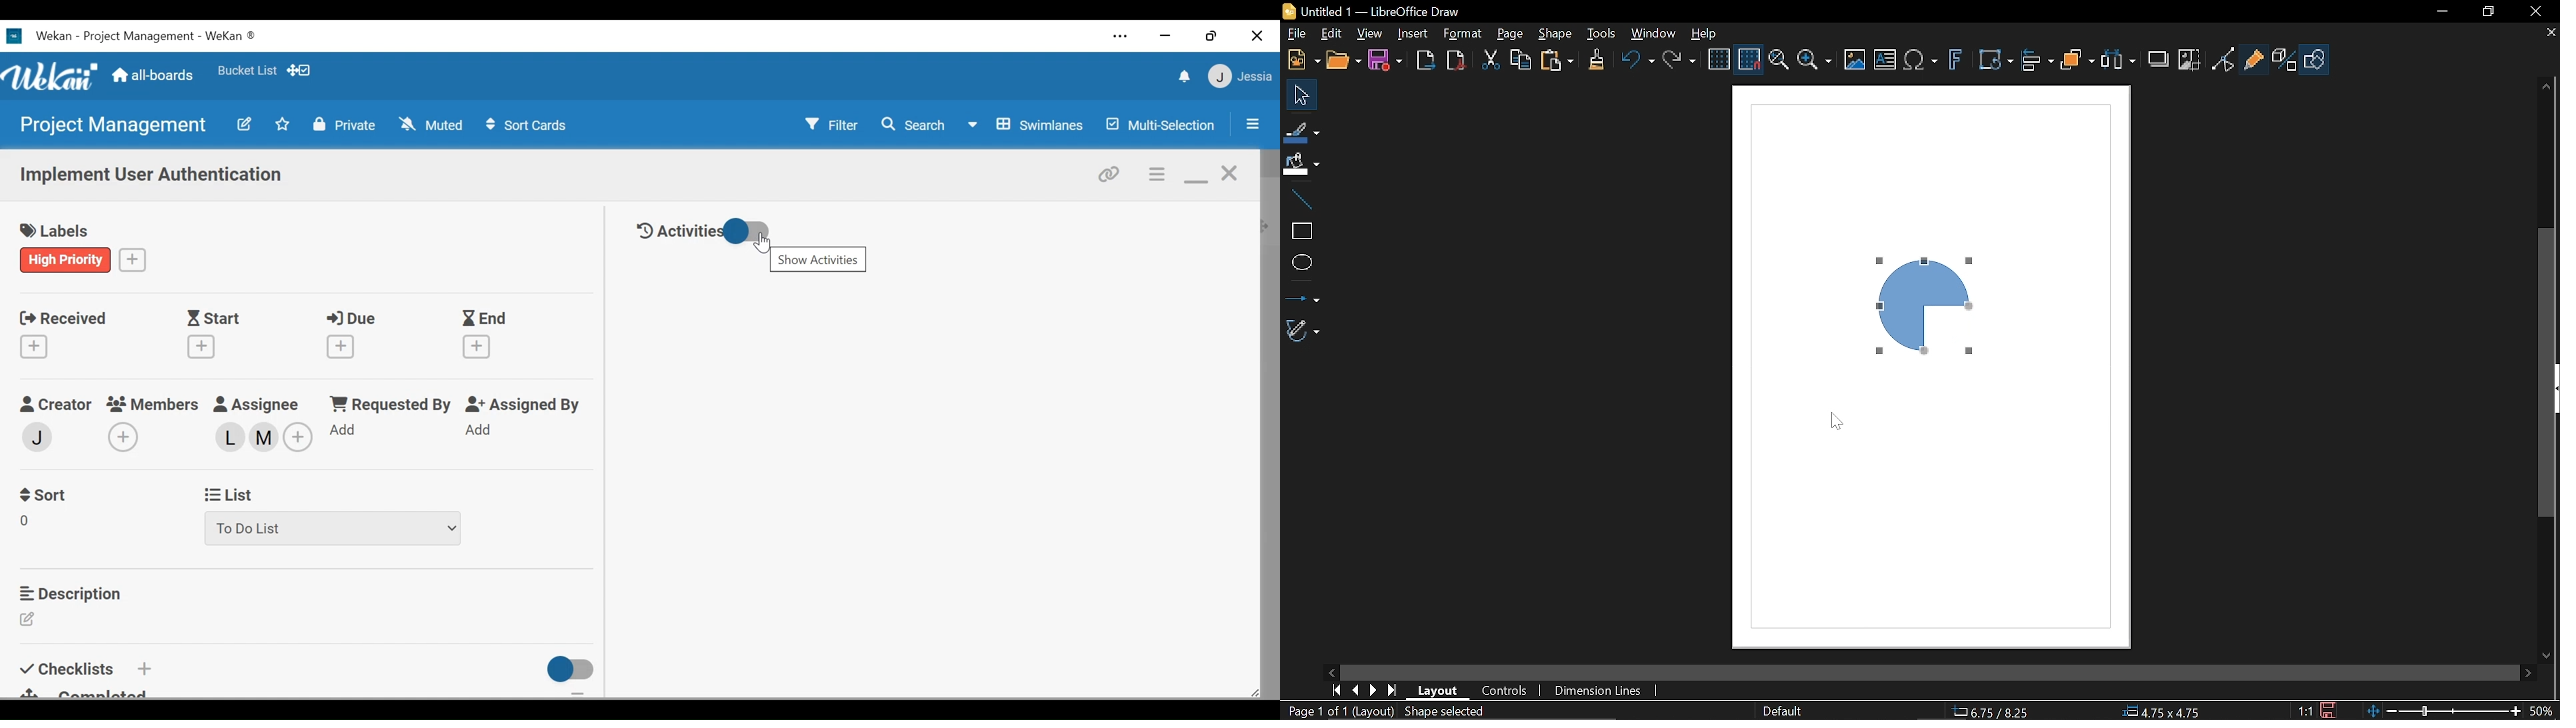 The image size is (2576, 728). Describe the element at coordinates (1299, 229) in the screenshot. I see `Rectangle` at that location.